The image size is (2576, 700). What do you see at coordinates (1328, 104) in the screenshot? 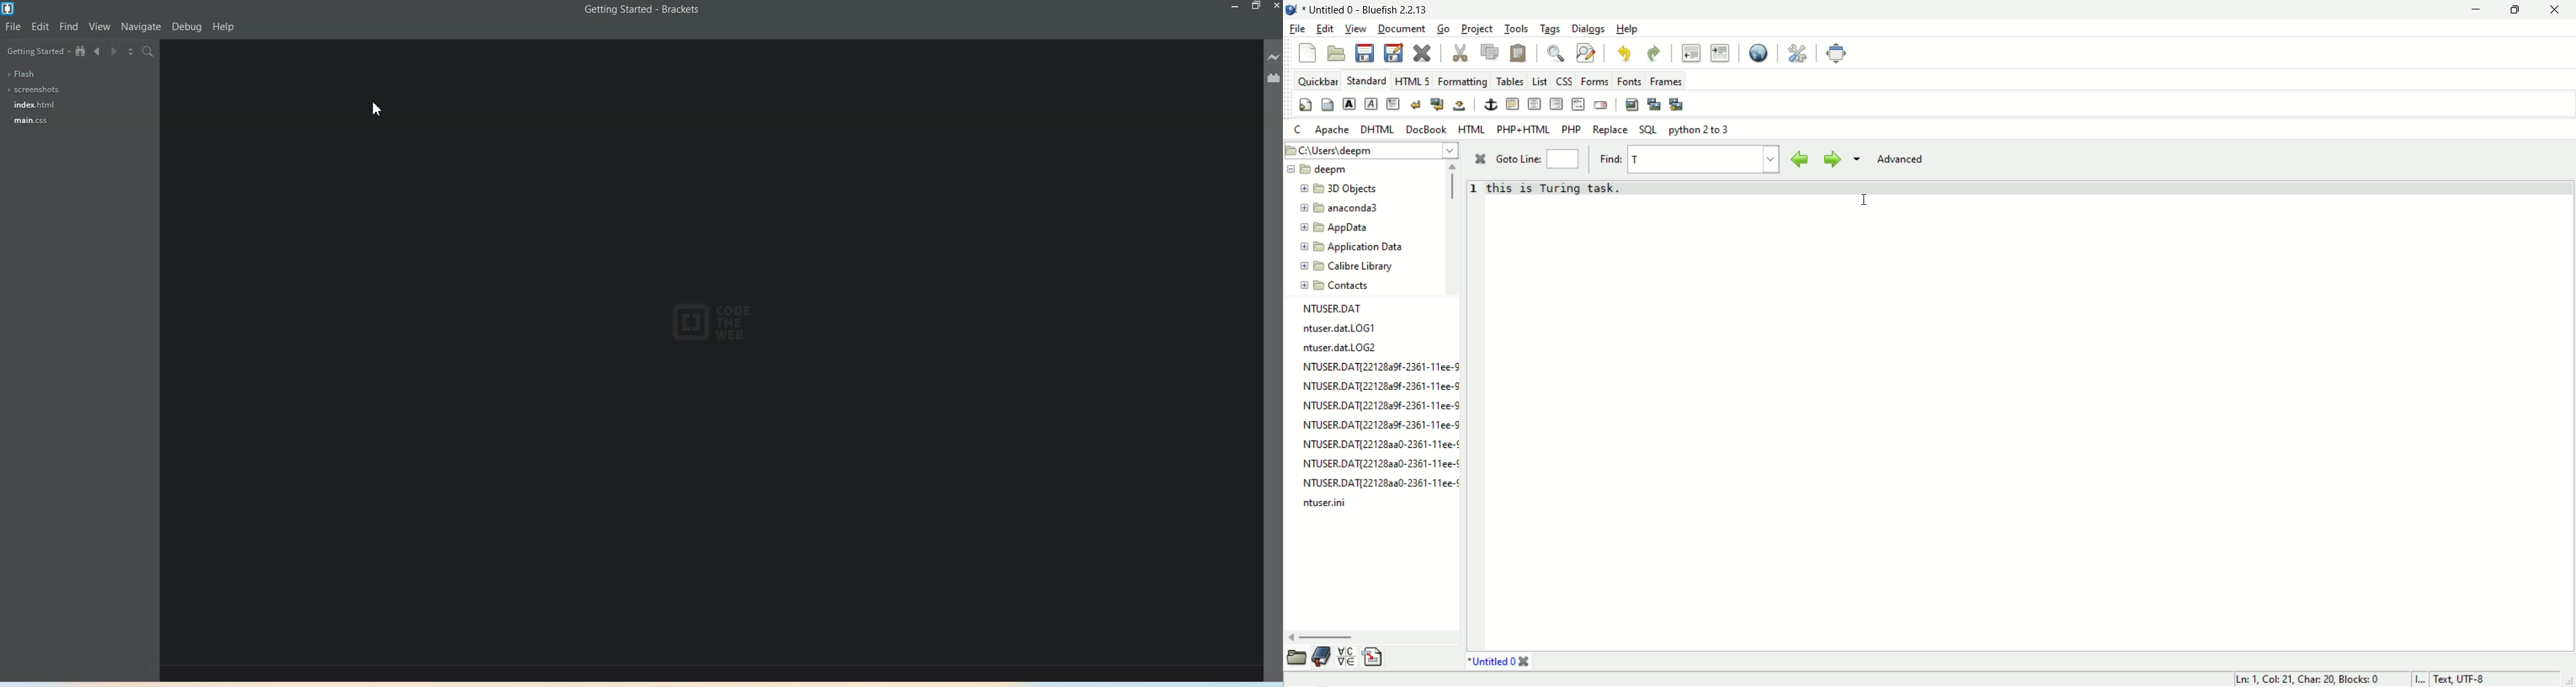
I see `body` at bounding box center [1328, 104].